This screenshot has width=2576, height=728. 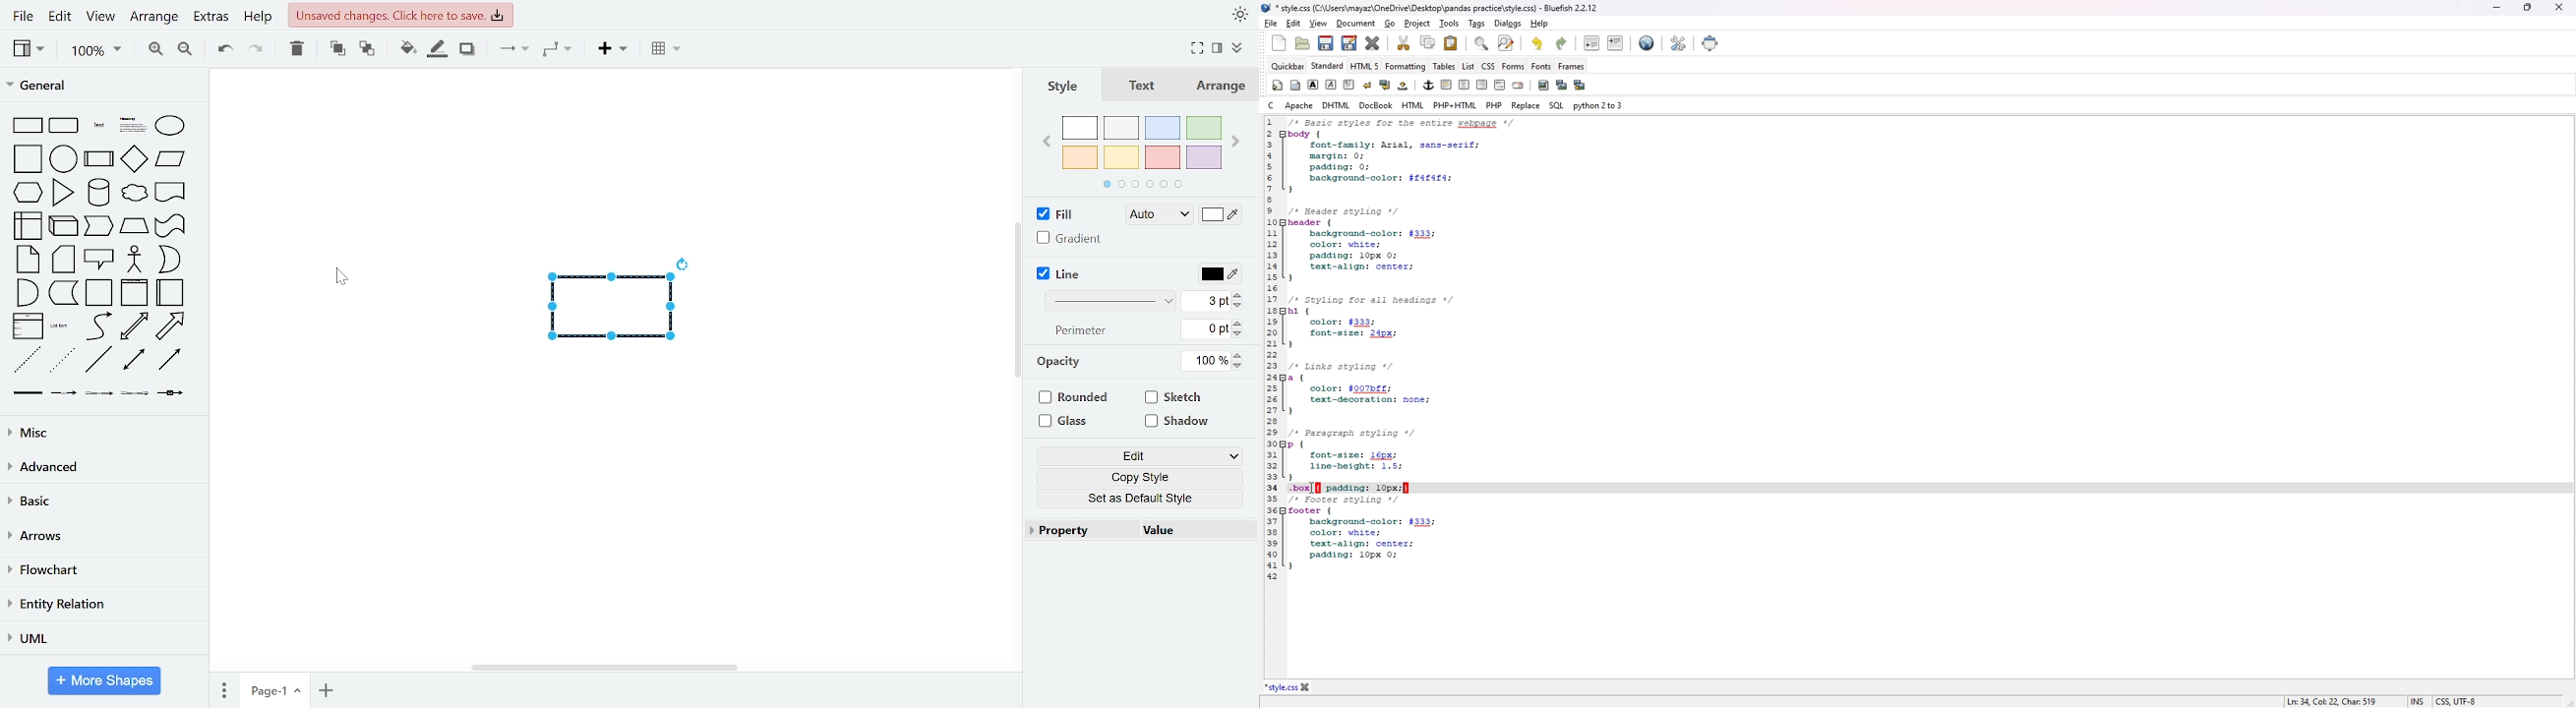 What do you see at coordinates (1280, 43) in the screenshot?
I see `new` at bounding box center [1280, 43].